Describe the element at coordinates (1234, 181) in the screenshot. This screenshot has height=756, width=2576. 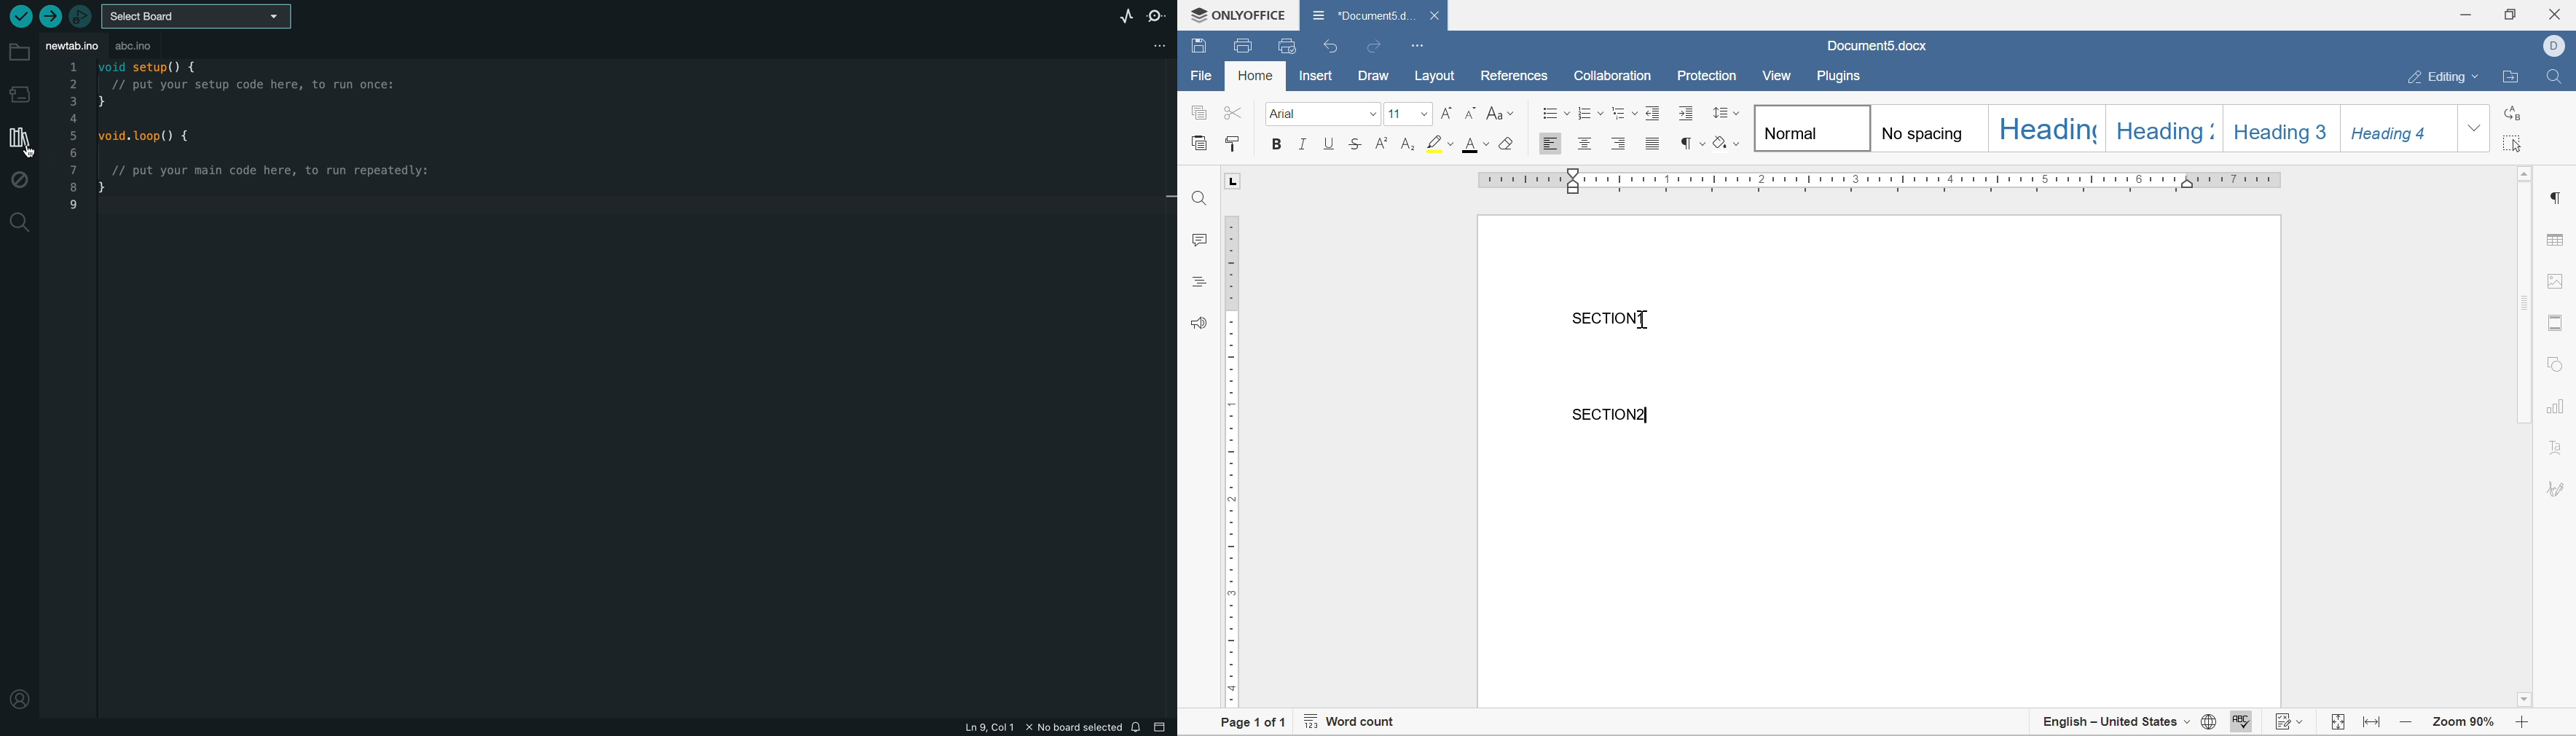
I see `L` at that location.